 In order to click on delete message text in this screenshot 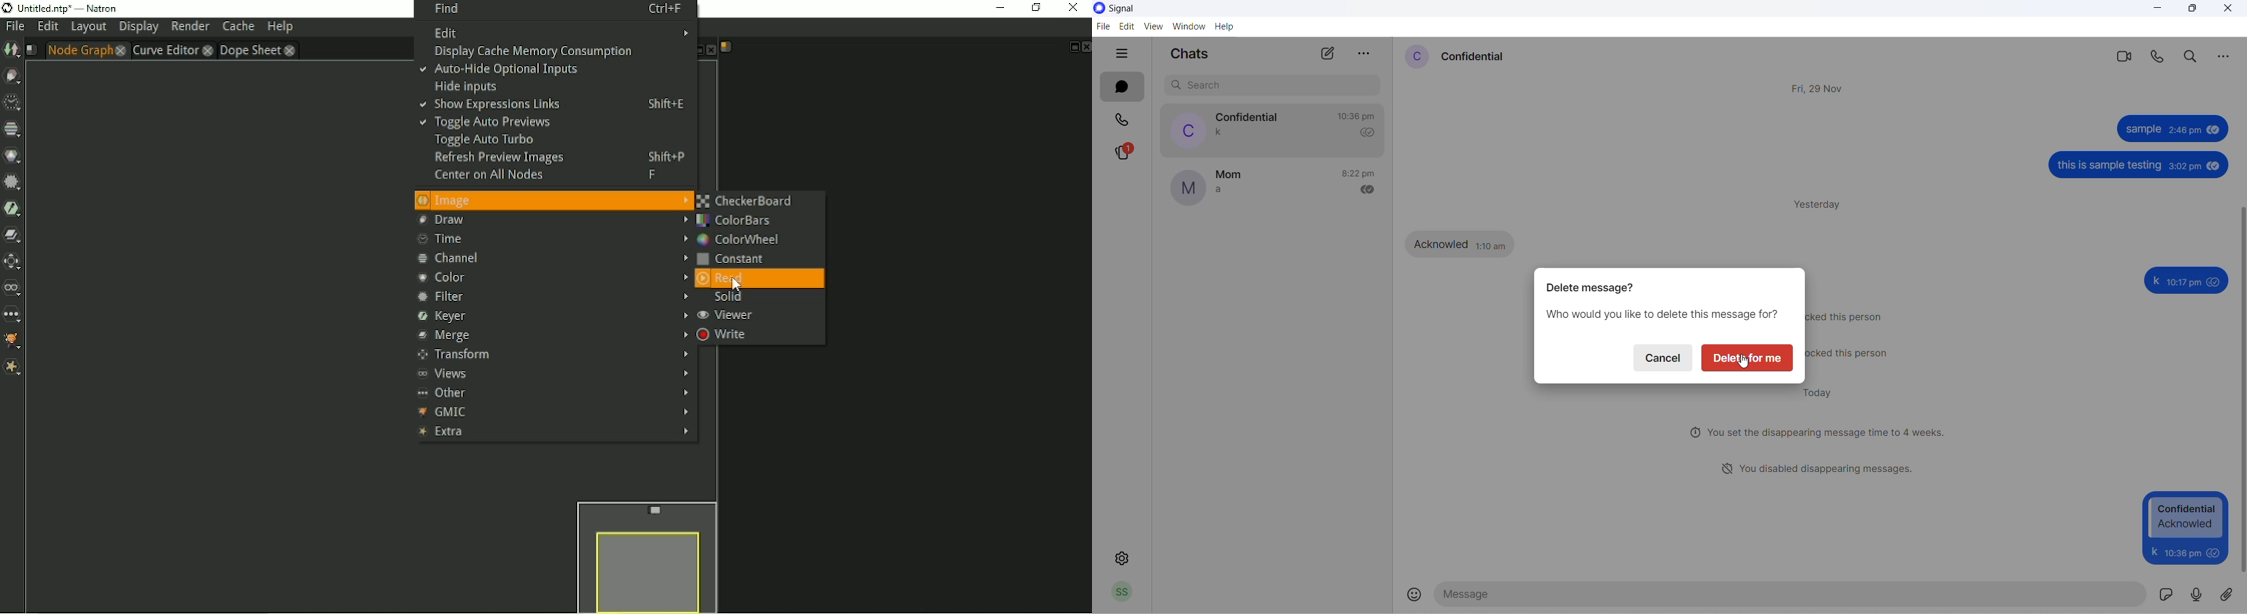, I will do `click(1668, 317)`.